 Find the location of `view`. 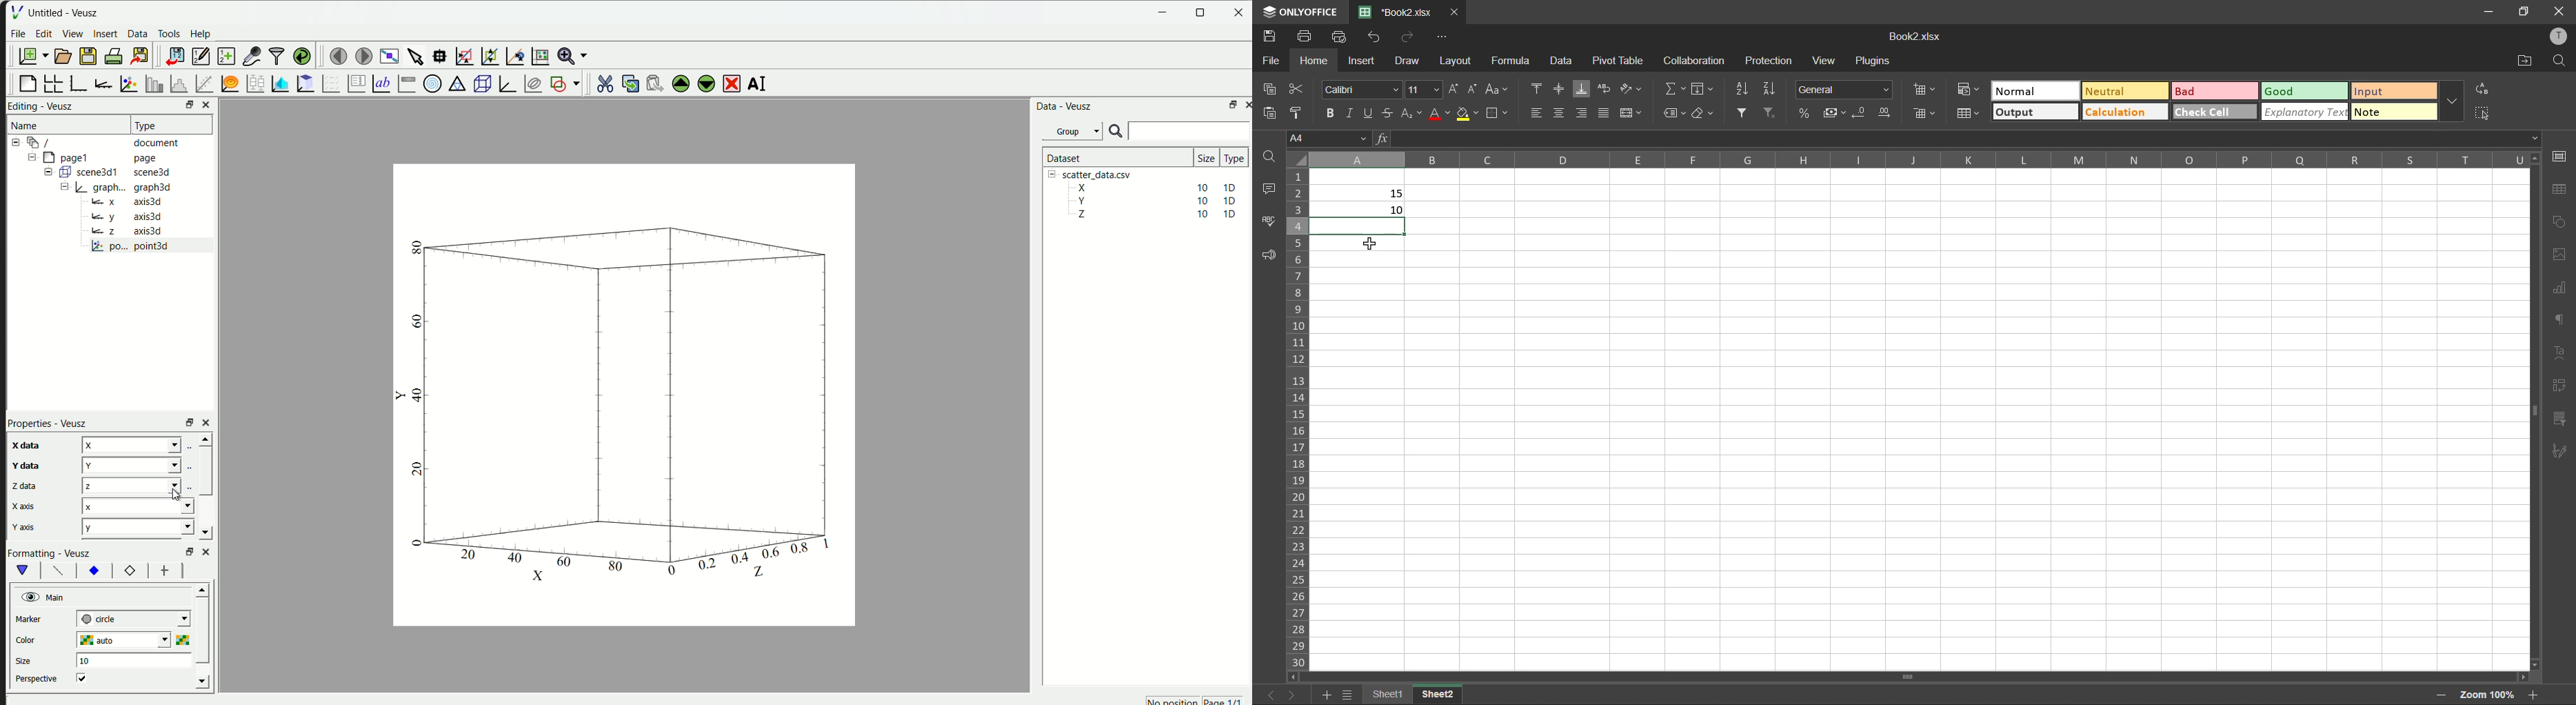

view is located at coordinates (1822, 62).